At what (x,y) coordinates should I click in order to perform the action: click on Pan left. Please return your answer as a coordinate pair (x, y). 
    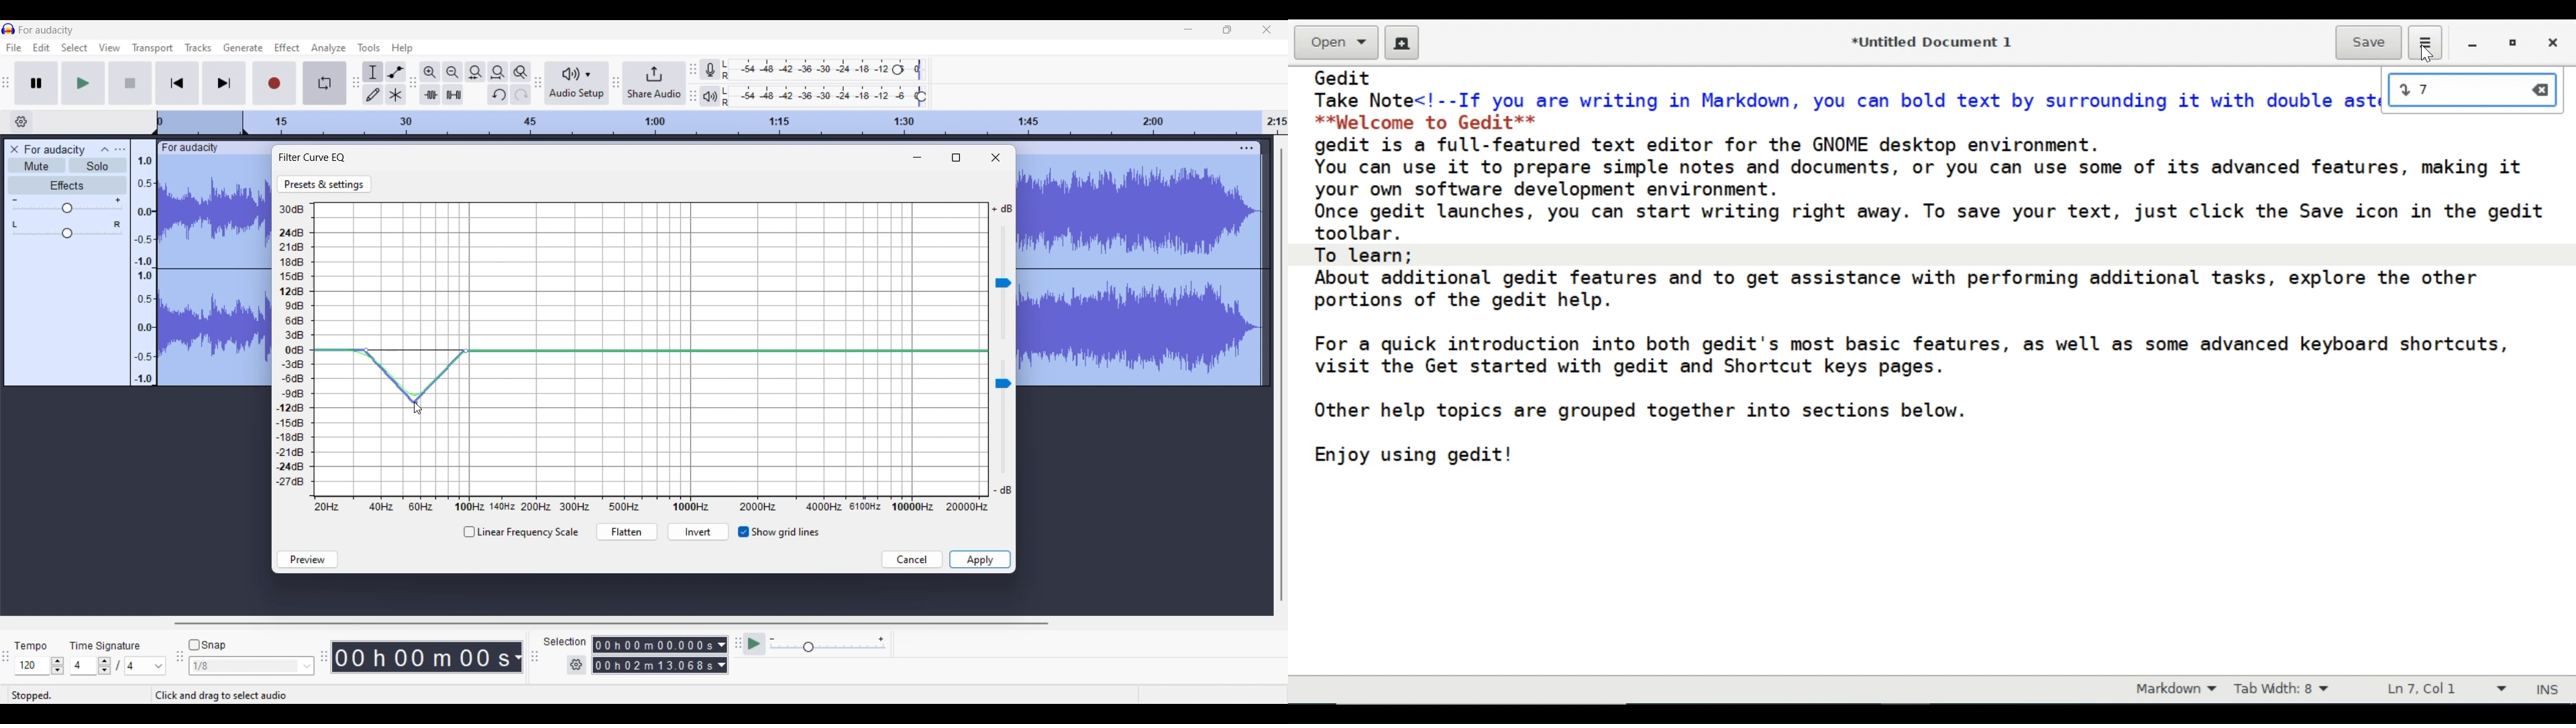
    Looking at the image, I should click on (15, 225).